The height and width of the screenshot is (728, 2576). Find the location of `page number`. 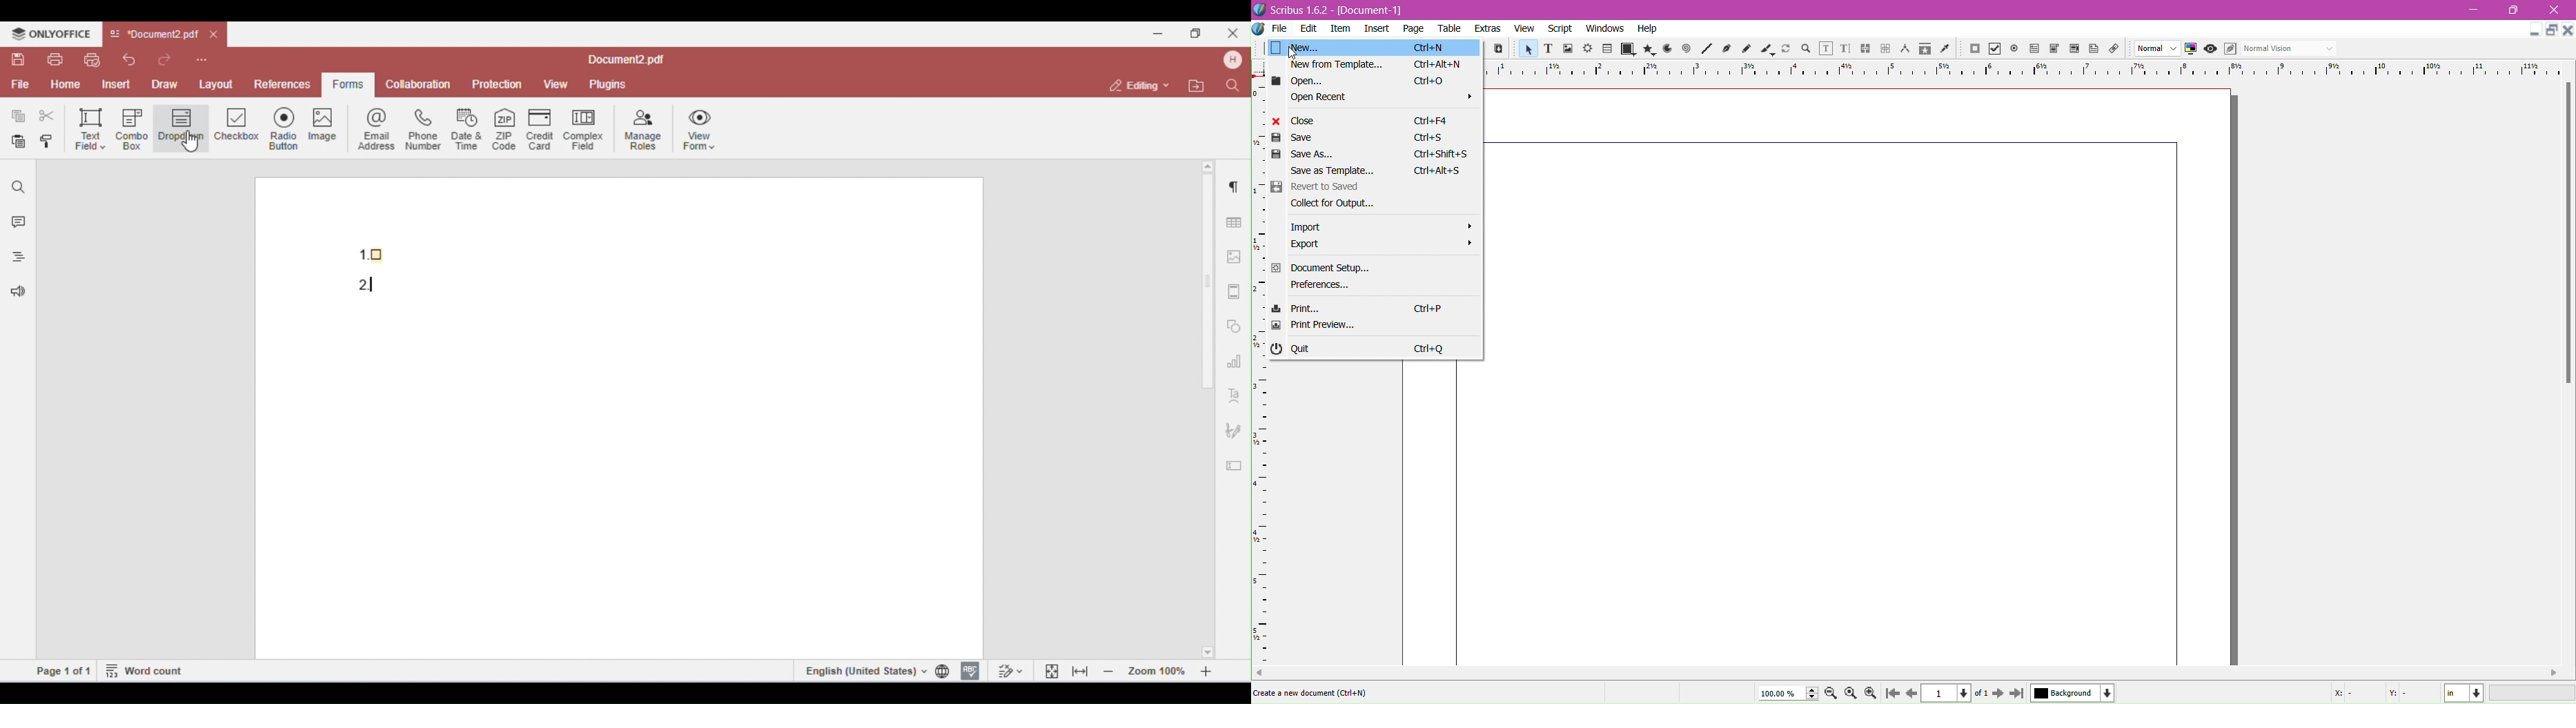

page number is located at coordinates (1953, 694).